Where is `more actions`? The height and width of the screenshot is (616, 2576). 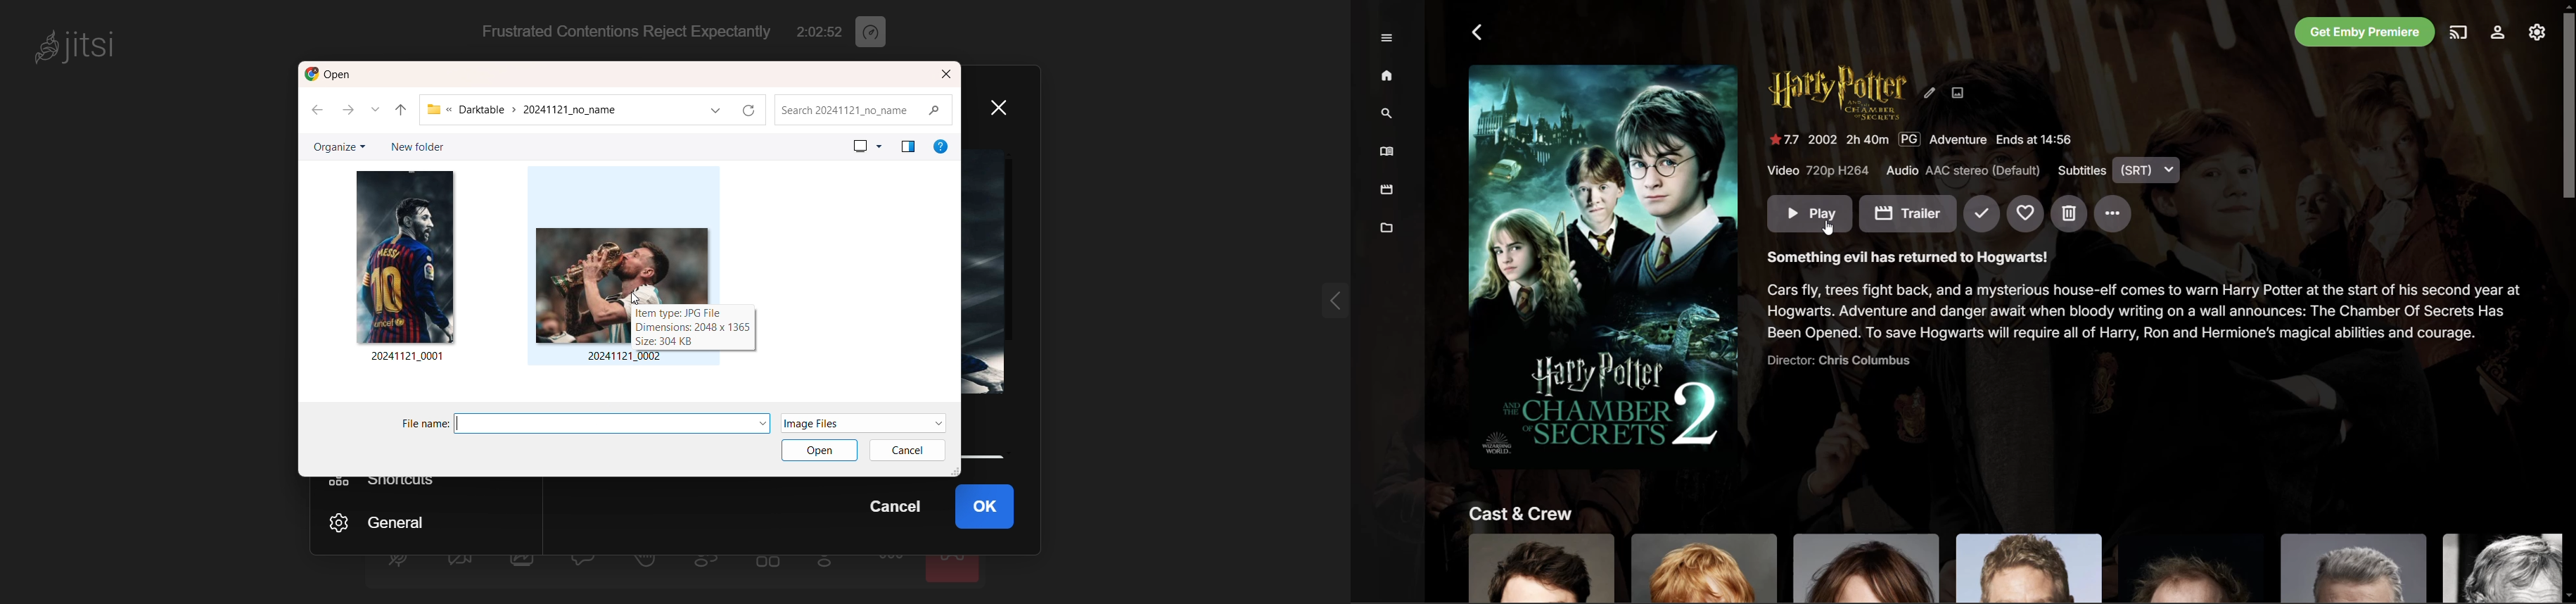 more actions is located at coordinates (892, 567).